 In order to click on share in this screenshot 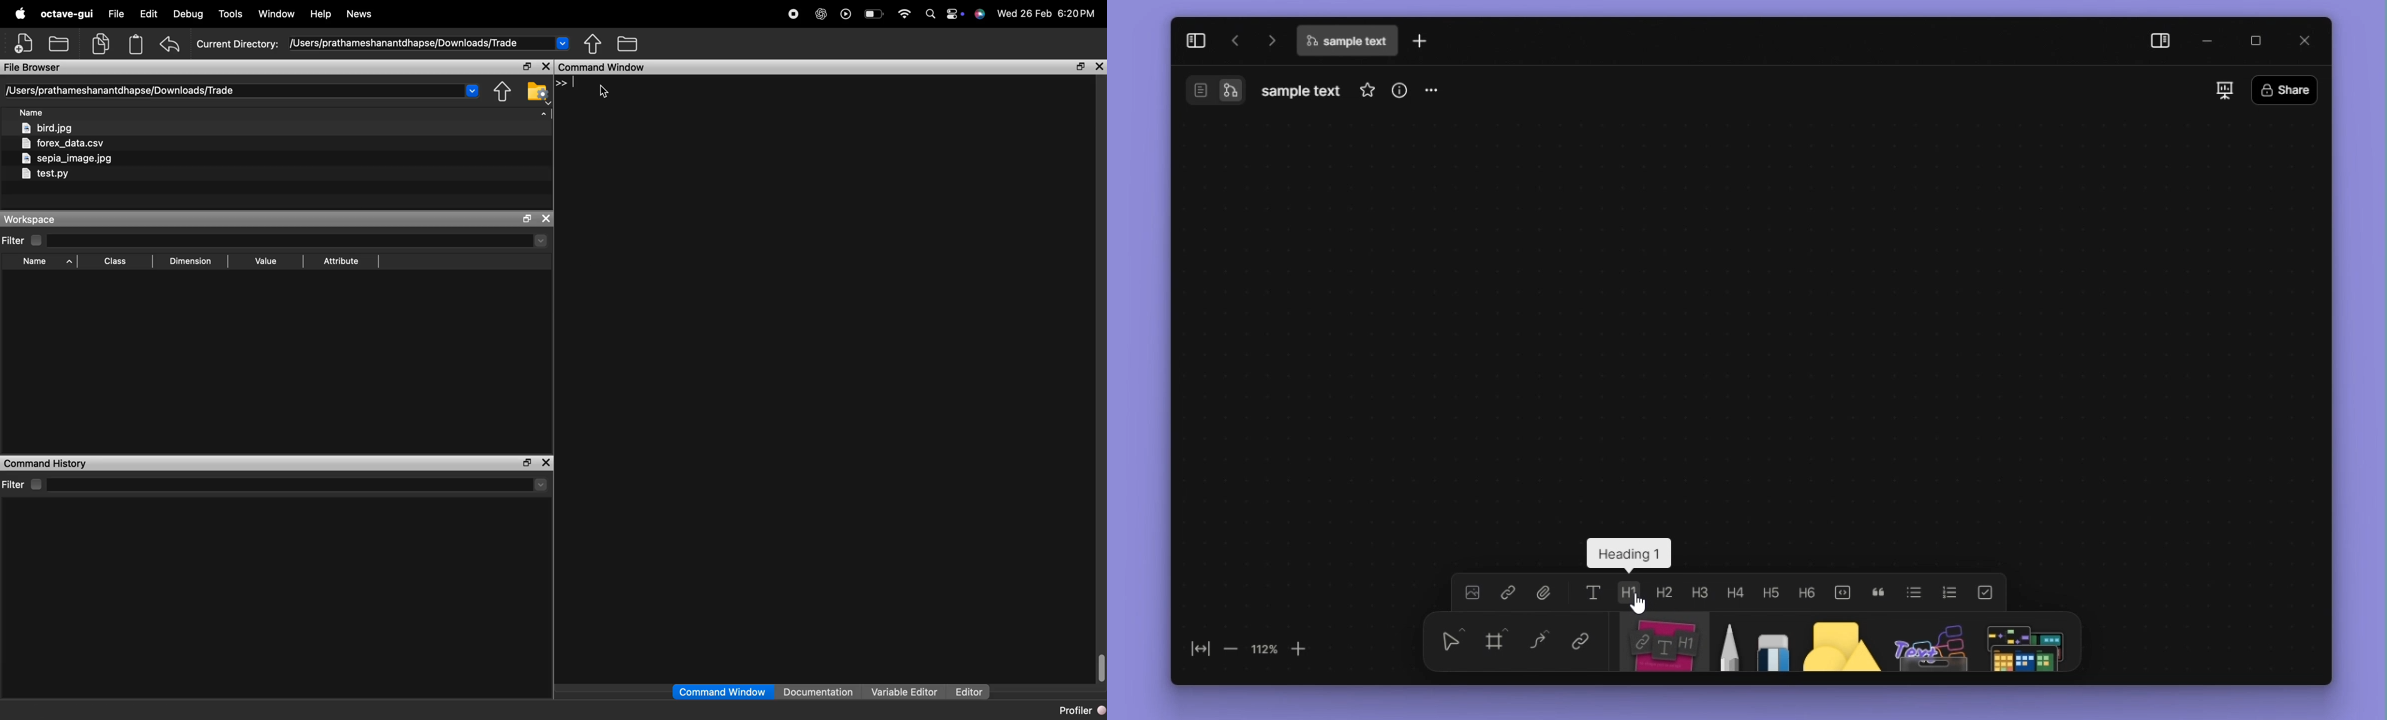, I will do `click(2285, 89)`.